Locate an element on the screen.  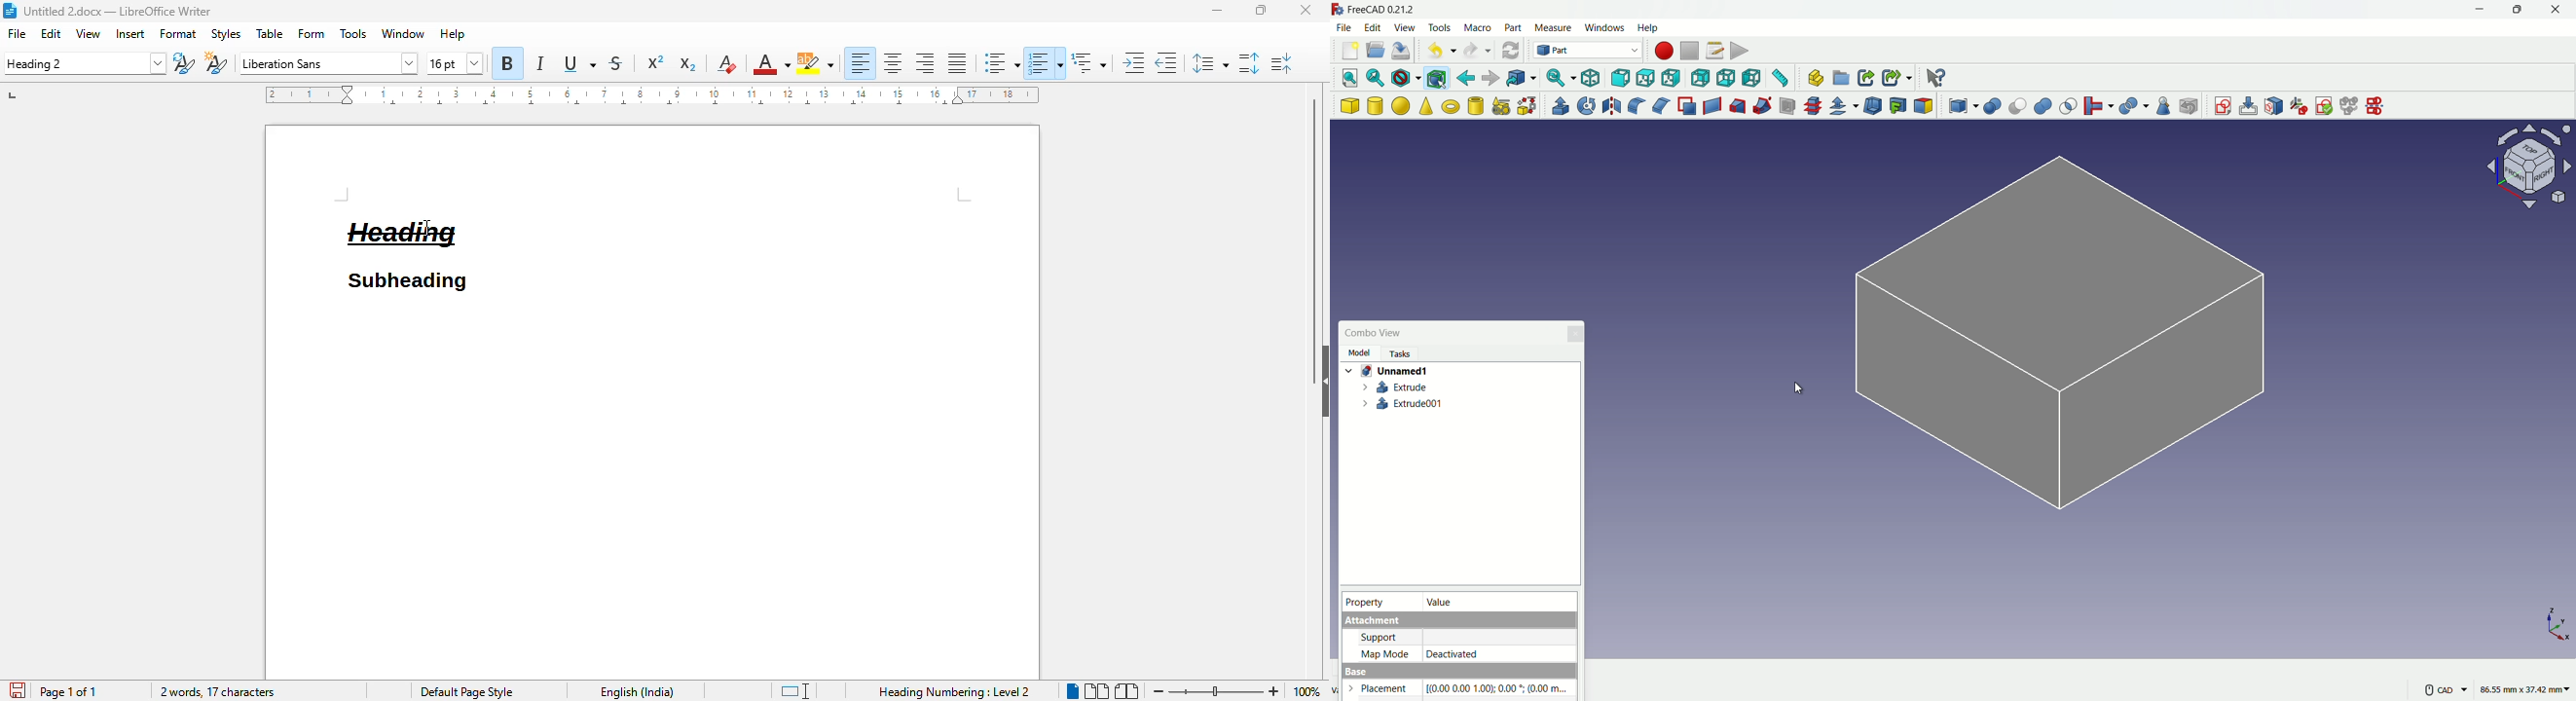
zoom factor is located at coordinates (1308, 691).